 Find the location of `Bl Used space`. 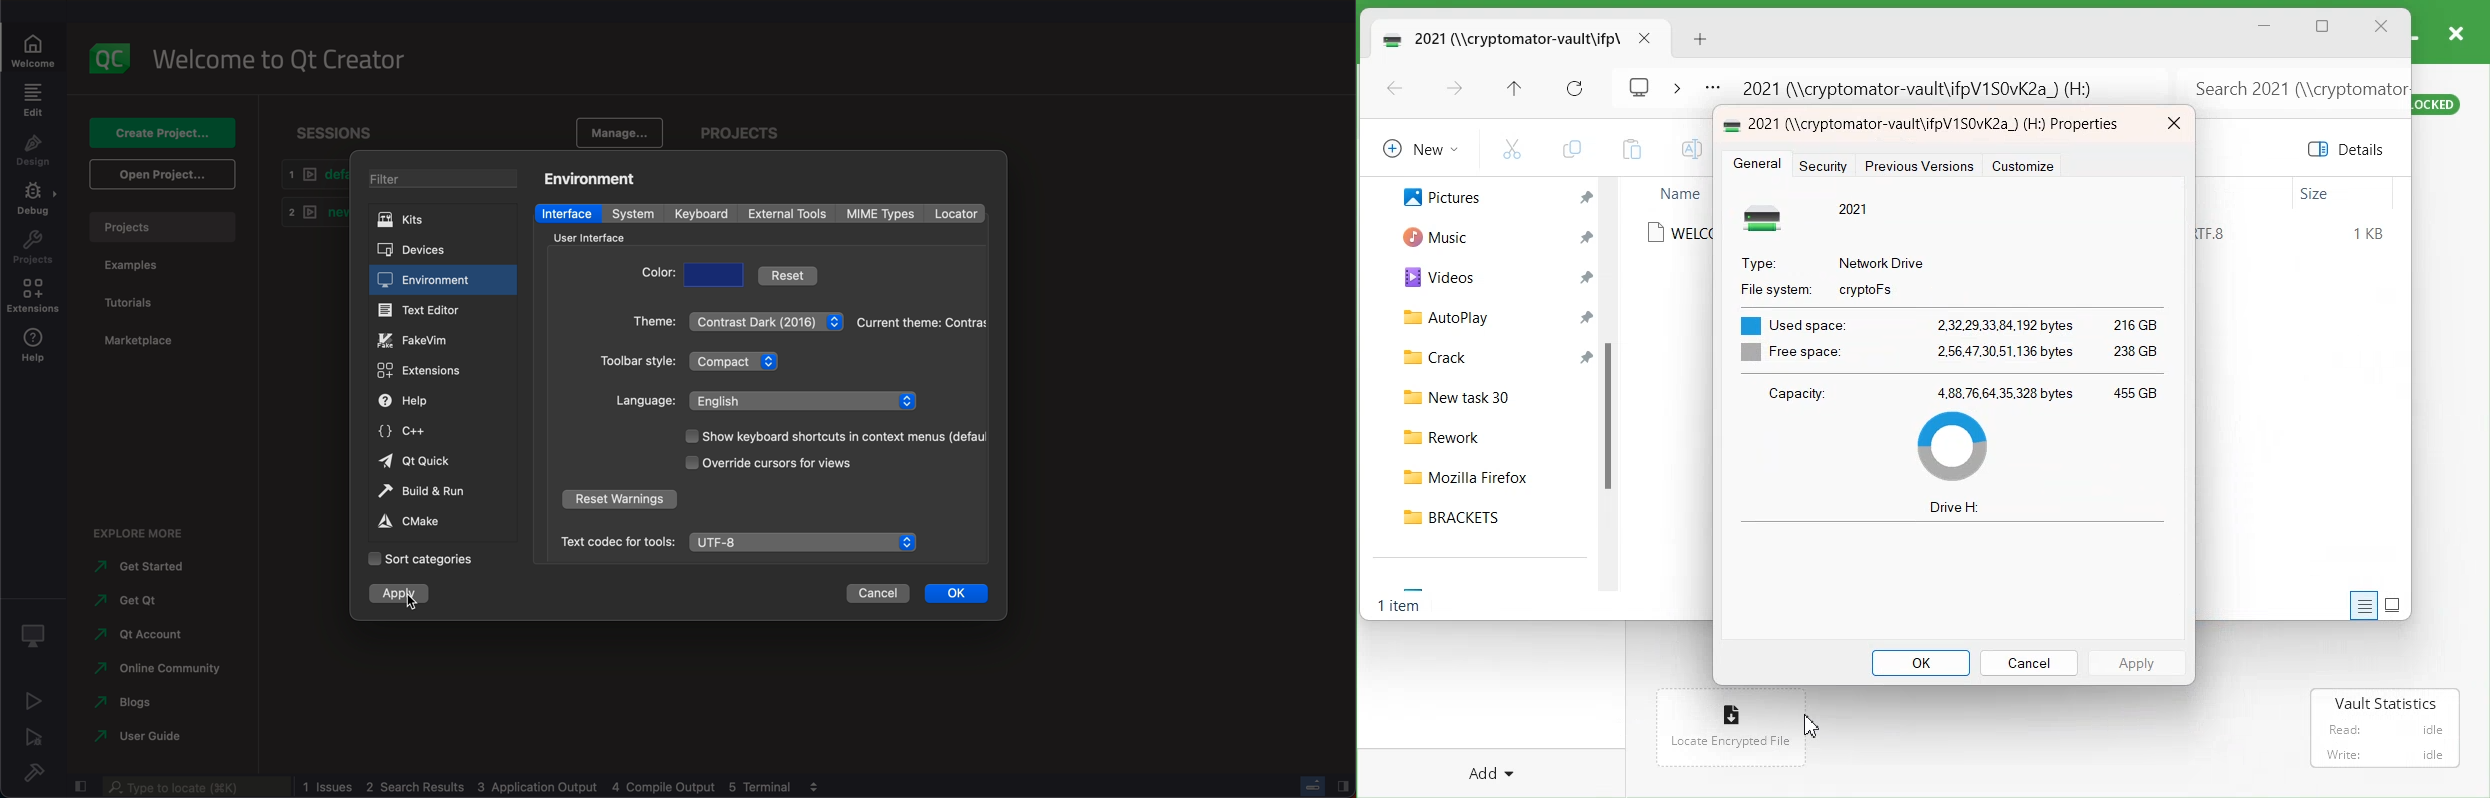

Bl Used space is located at coordinates (1789, 320).